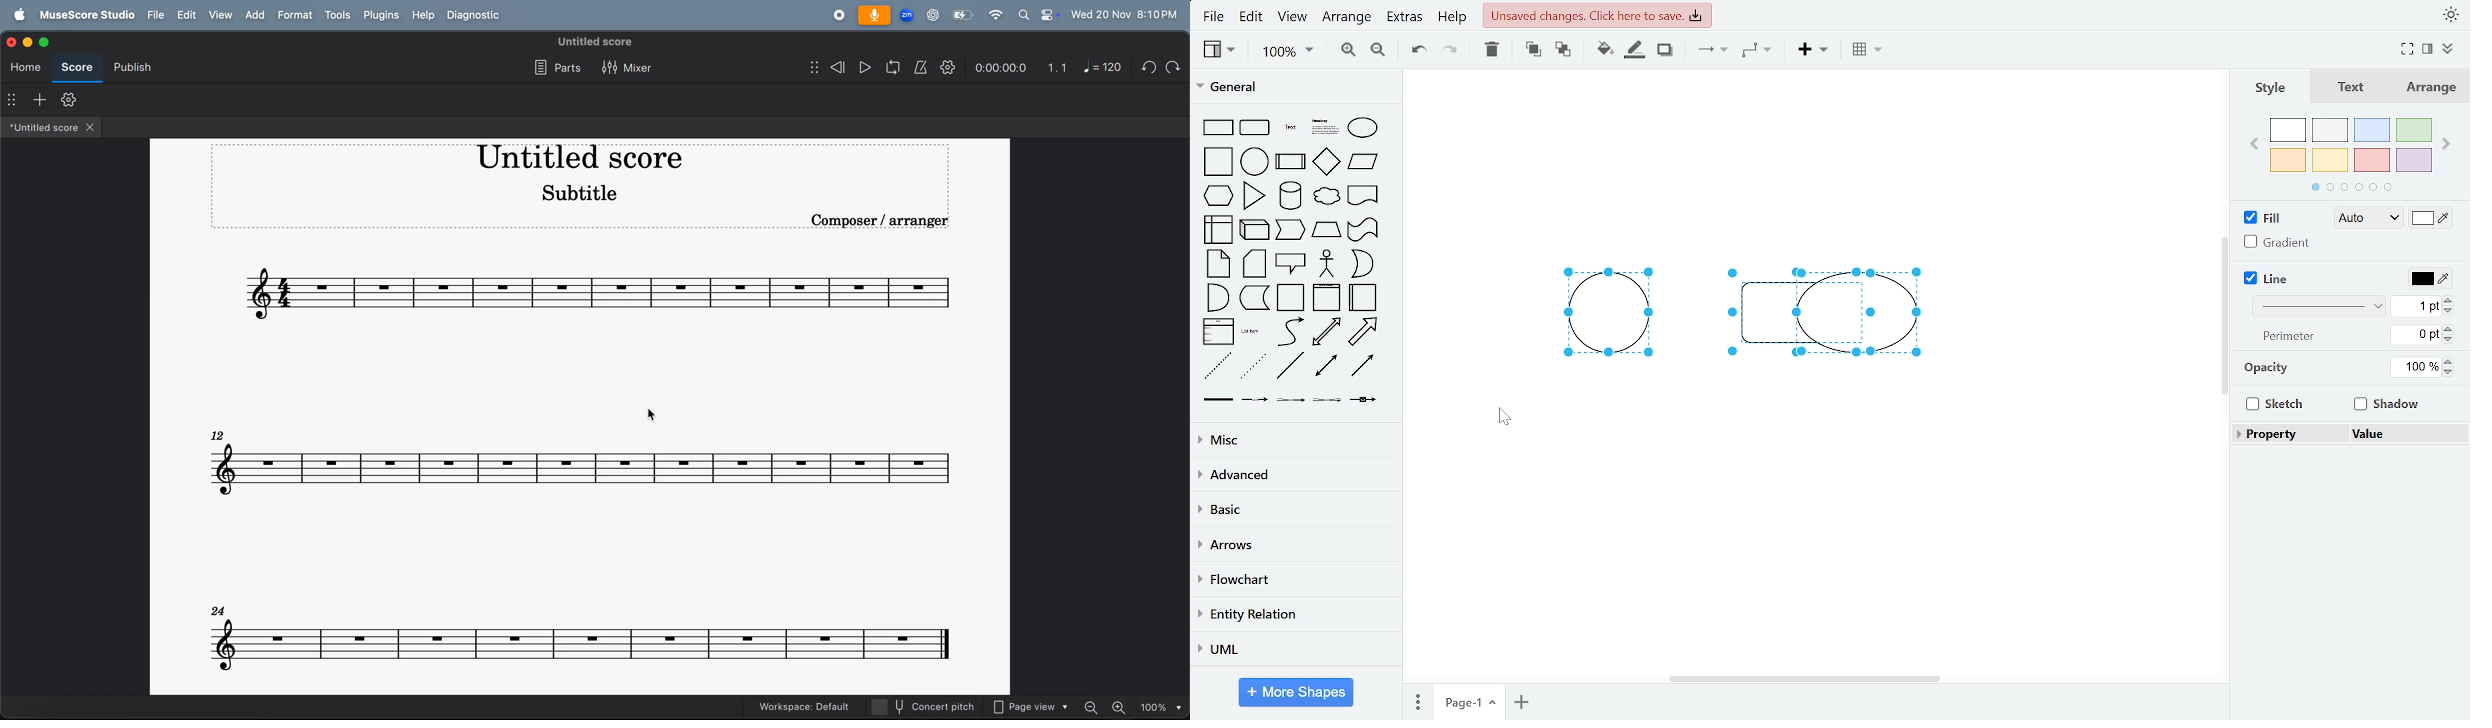  I want to click on opacity, so click(2268, 368).